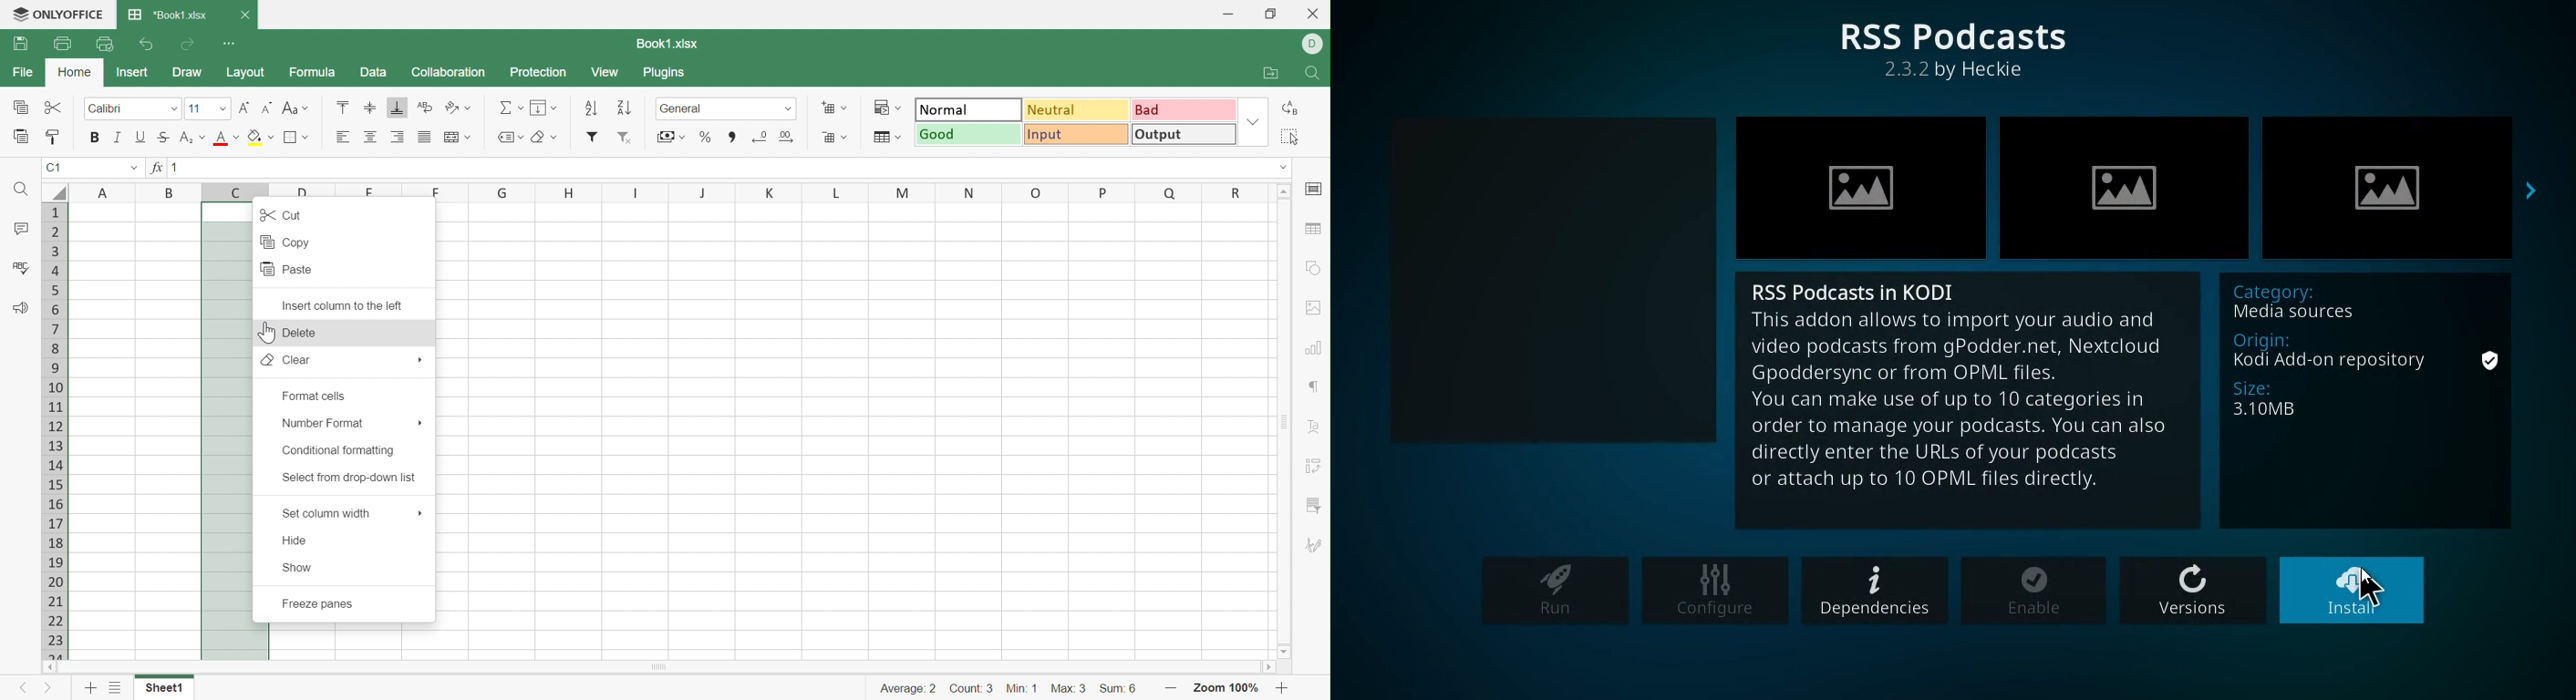 The height and width of the screenshot is (700, 2576). What do you see at coordinates (116, 137) in the screenshot?
I see `Italic` at bounding box center [116, 137].